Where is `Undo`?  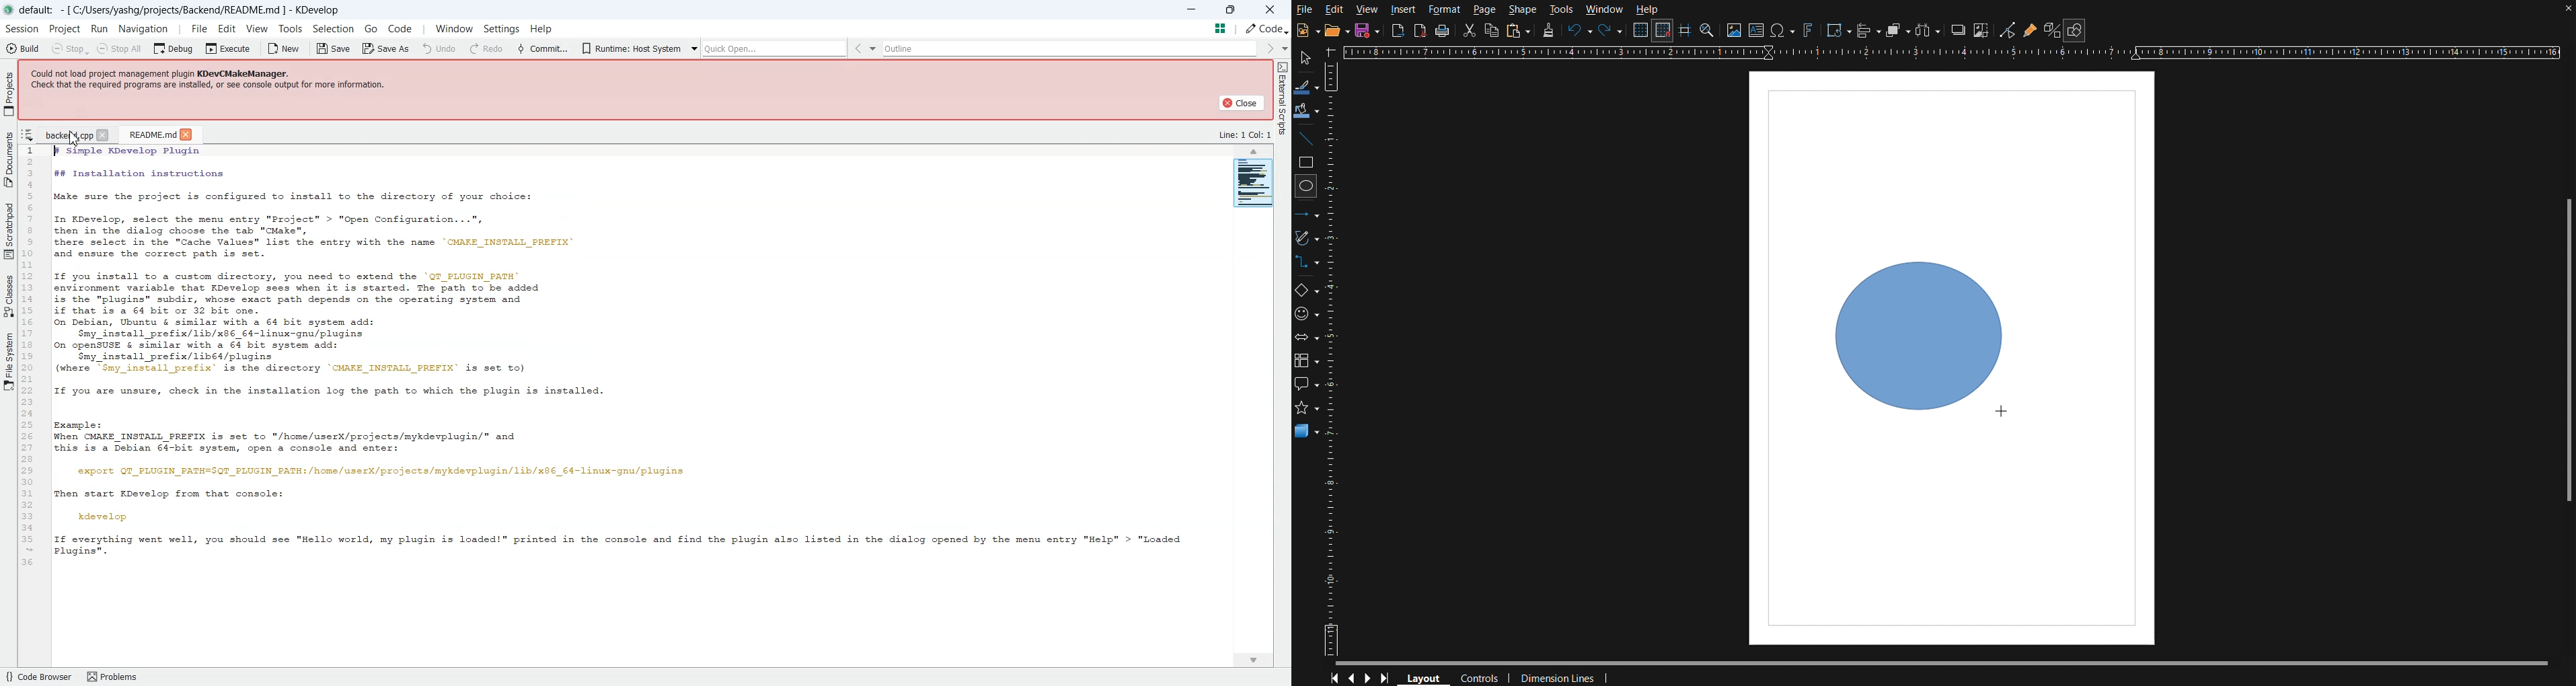 Undo is located at coordinates (1579, 33).